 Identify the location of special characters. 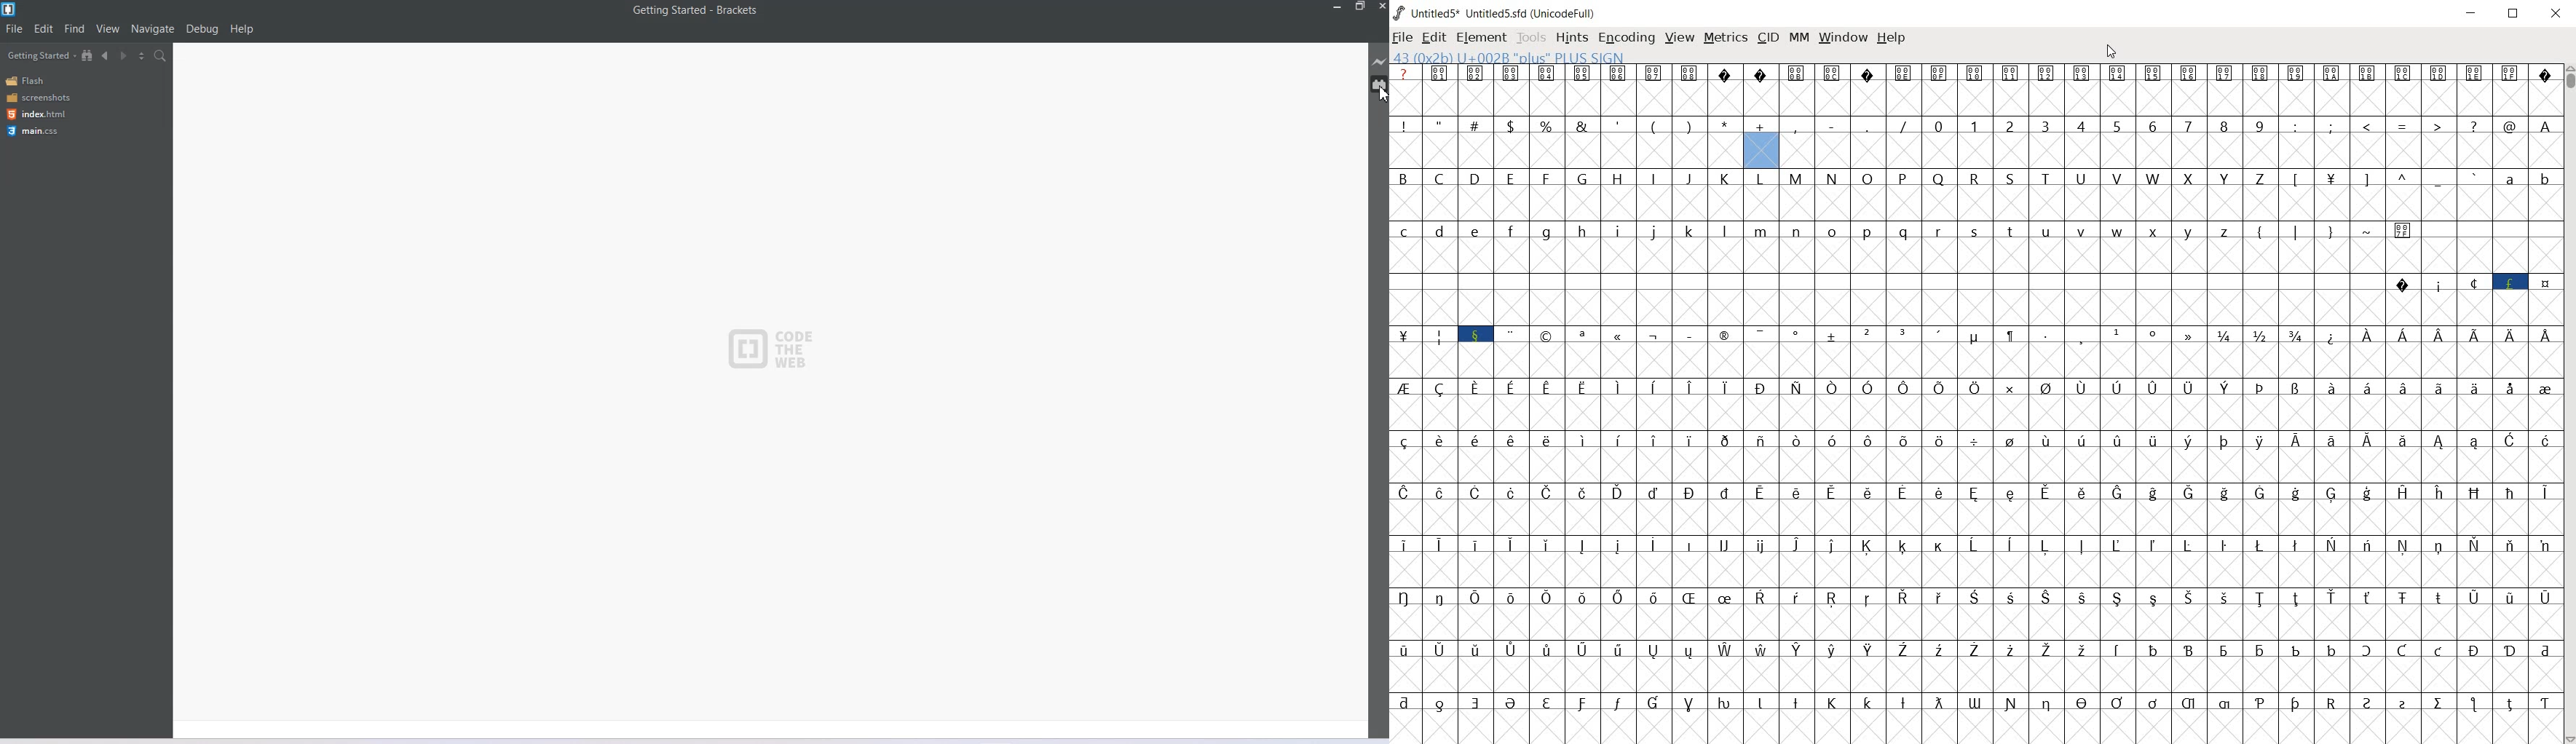
(2420, 195).